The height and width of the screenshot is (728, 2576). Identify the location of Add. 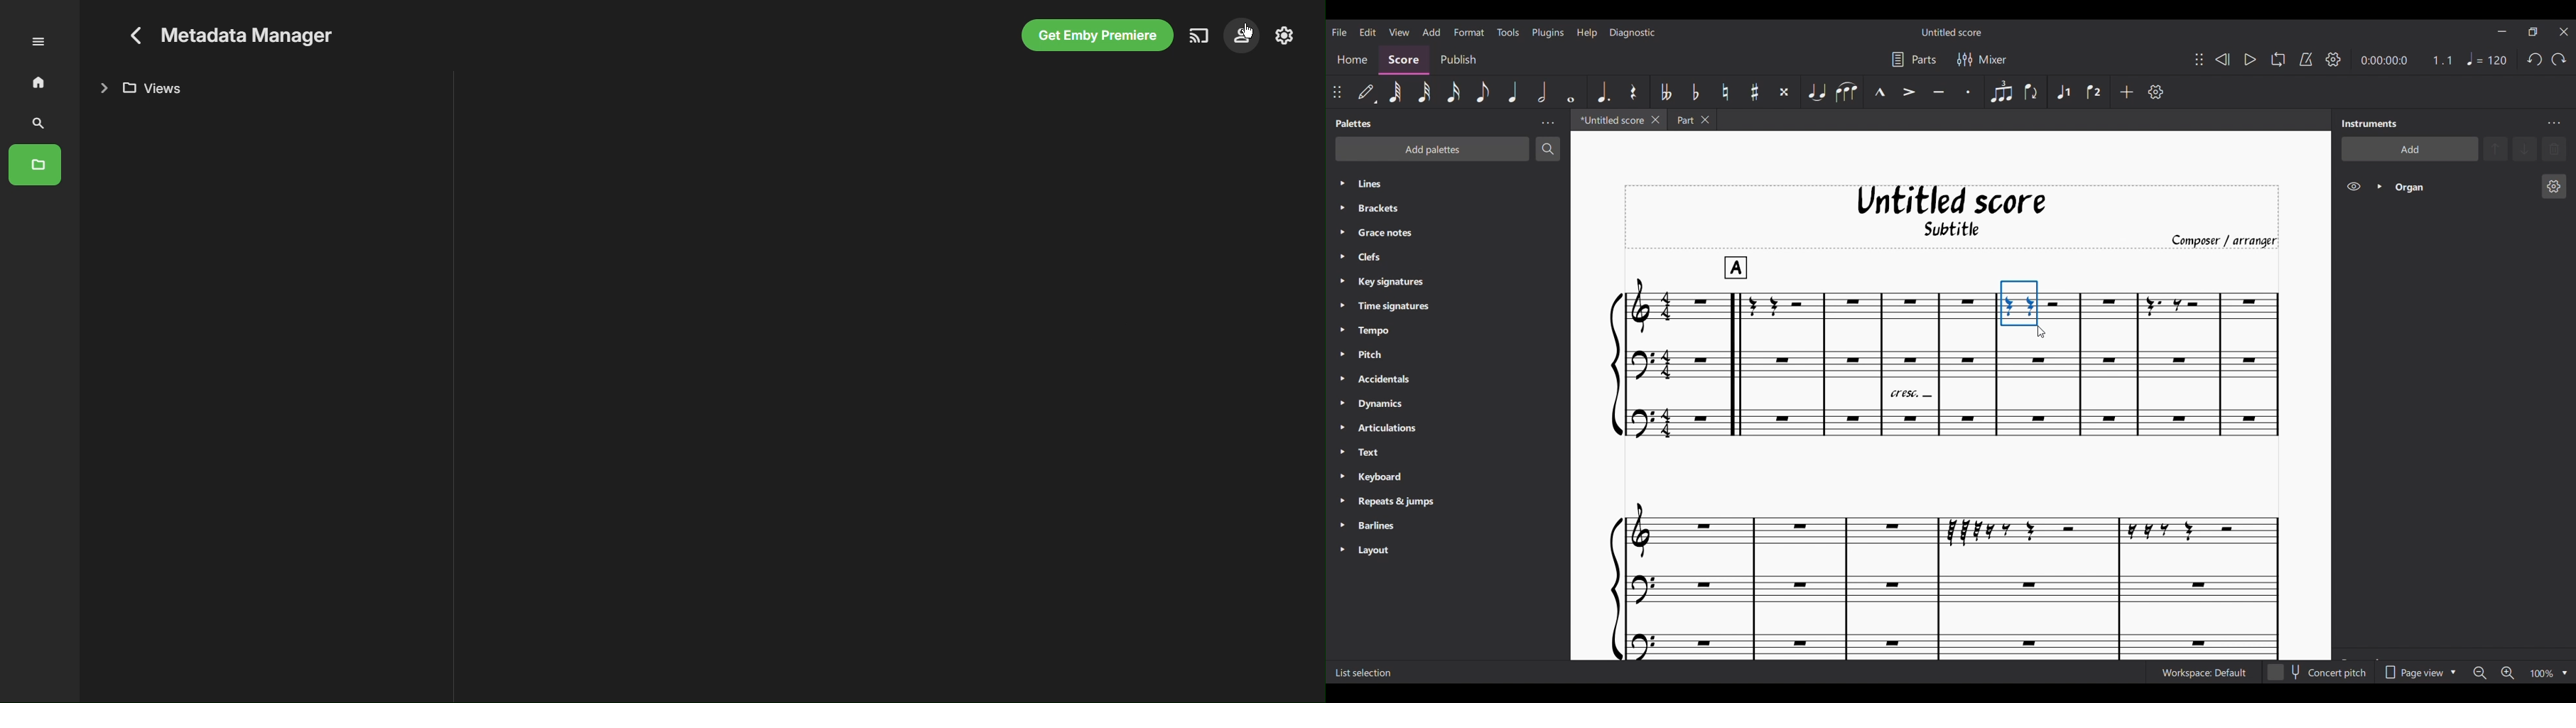
(2127, 92).